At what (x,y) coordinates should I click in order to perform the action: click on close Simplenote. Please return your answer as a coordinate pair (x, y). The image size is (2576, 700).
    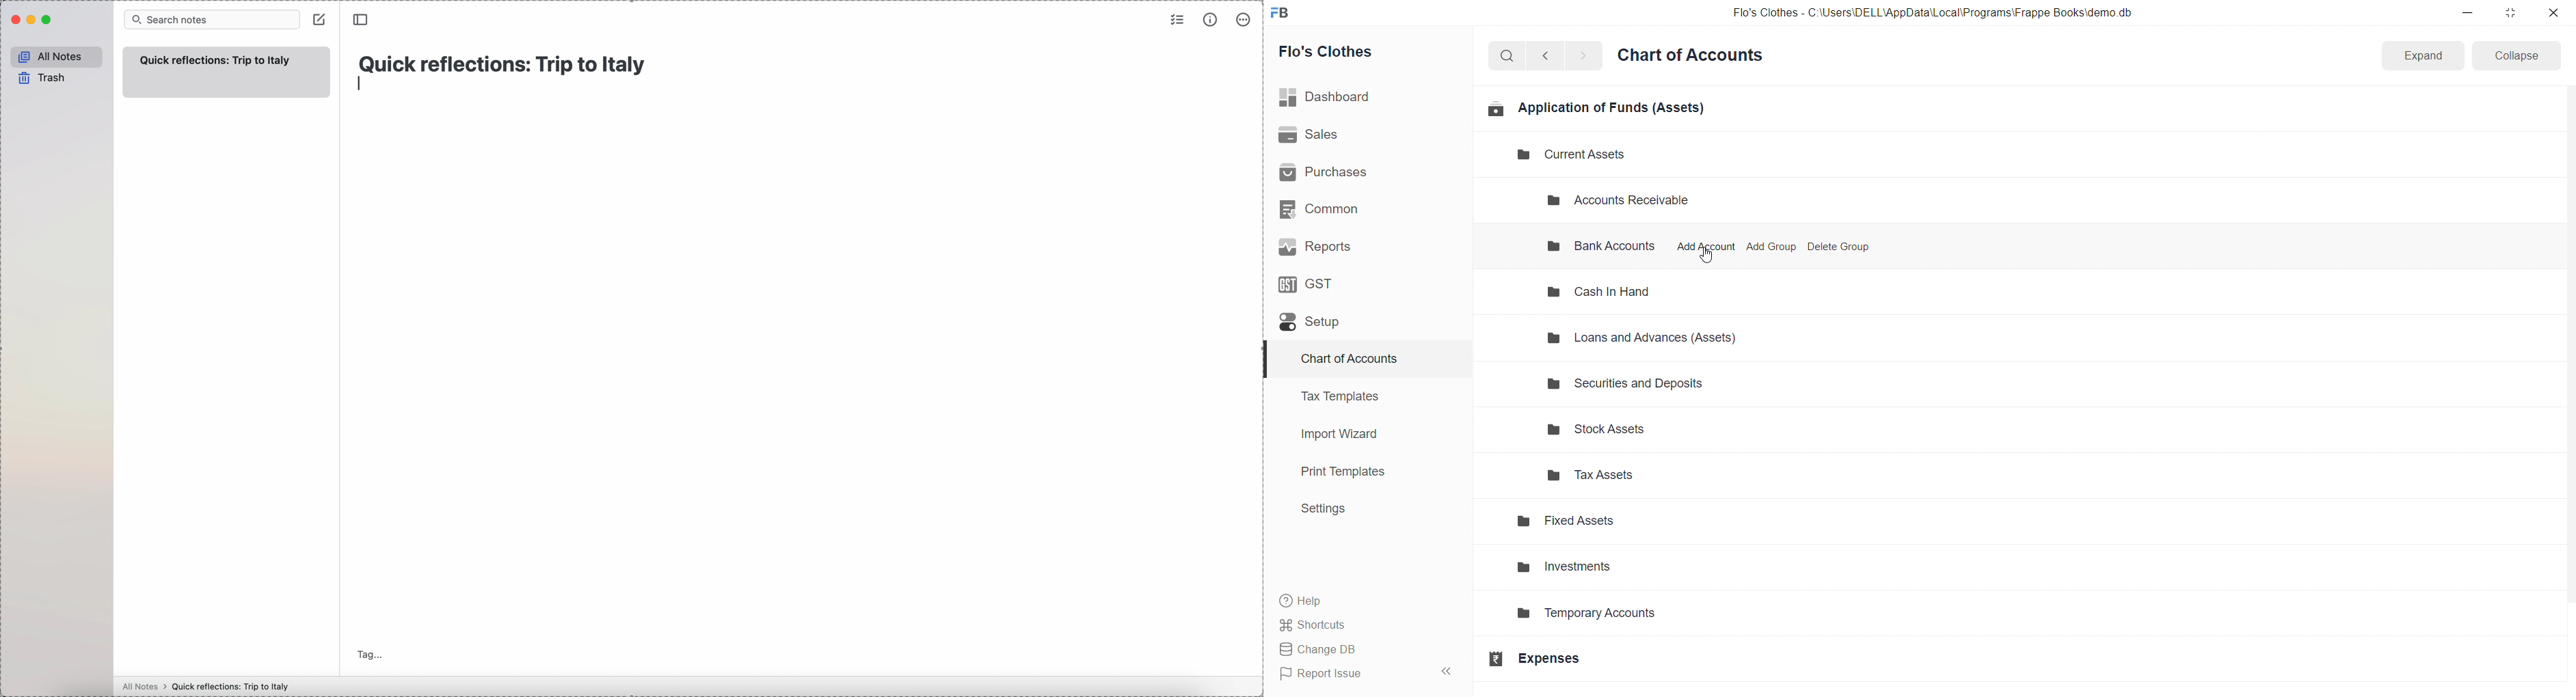
    Looking at the image, I should click on (14, 20).